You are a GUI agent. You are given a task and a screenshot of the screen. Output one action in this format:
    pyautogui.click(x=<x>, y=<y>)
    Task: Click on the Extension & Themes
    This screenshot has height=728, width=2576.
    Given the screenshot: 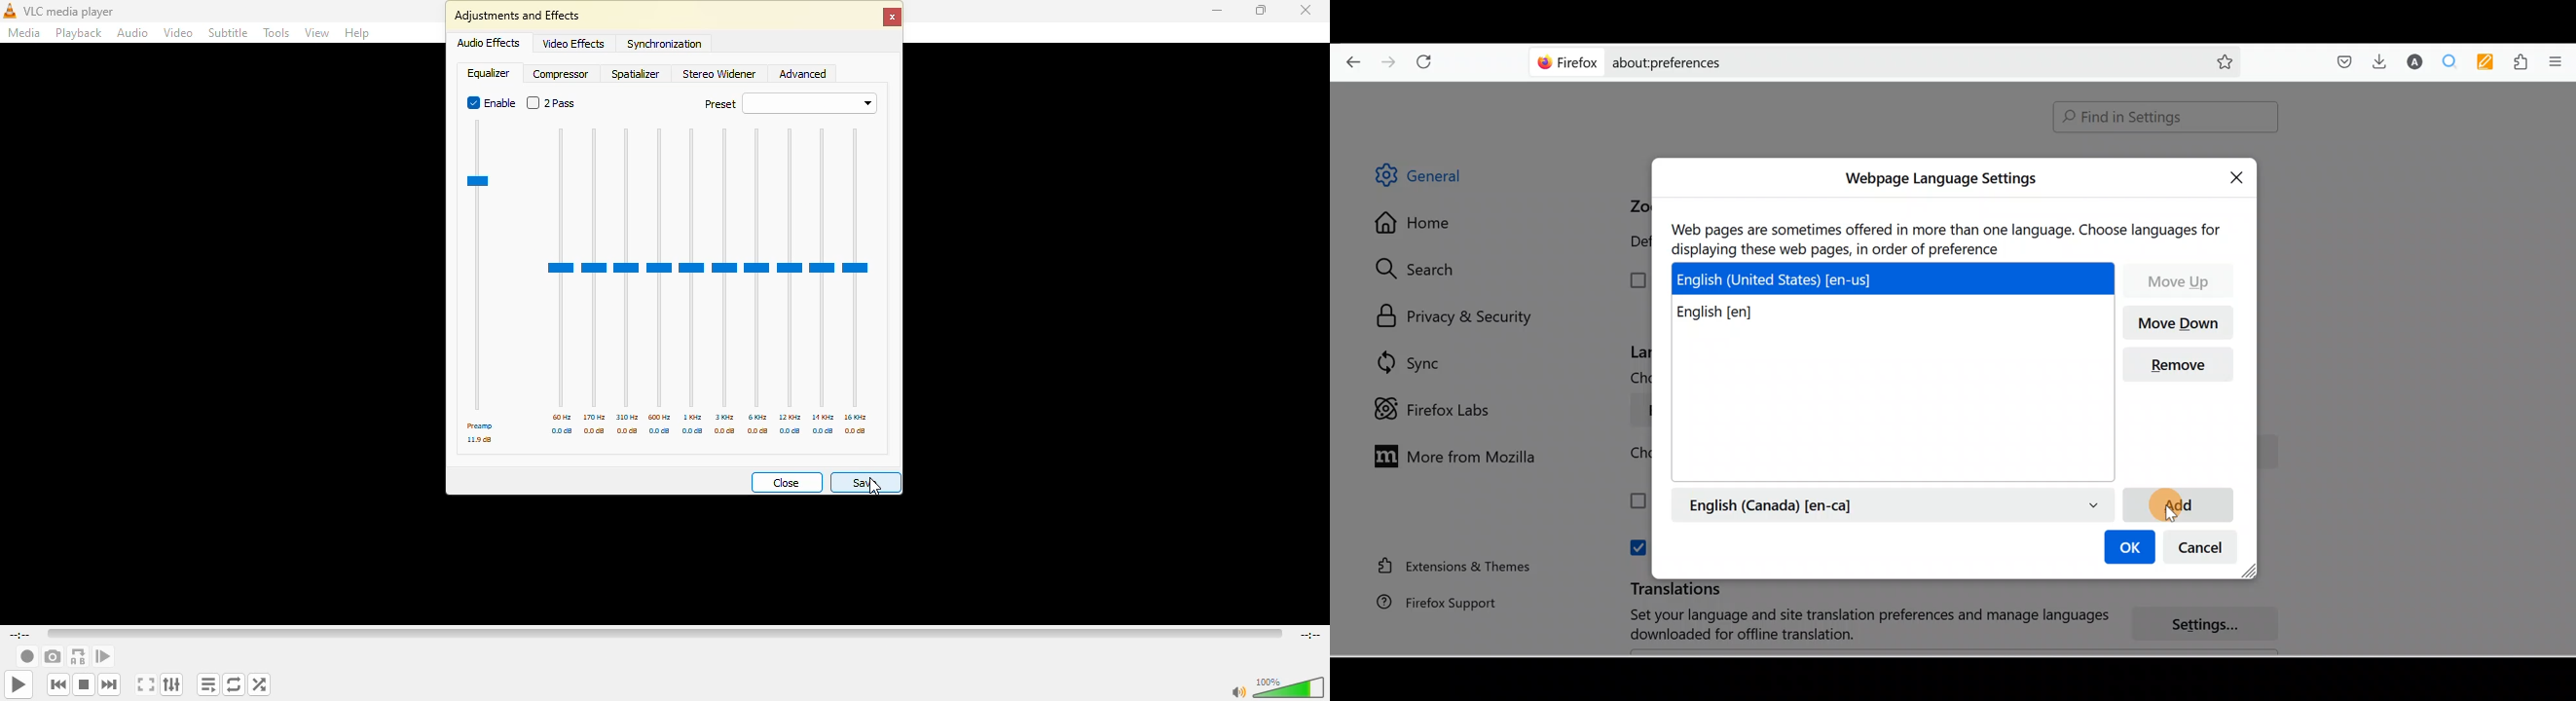 What is the action you would take?
    pyautogui.click(x=1448, y=565)
    